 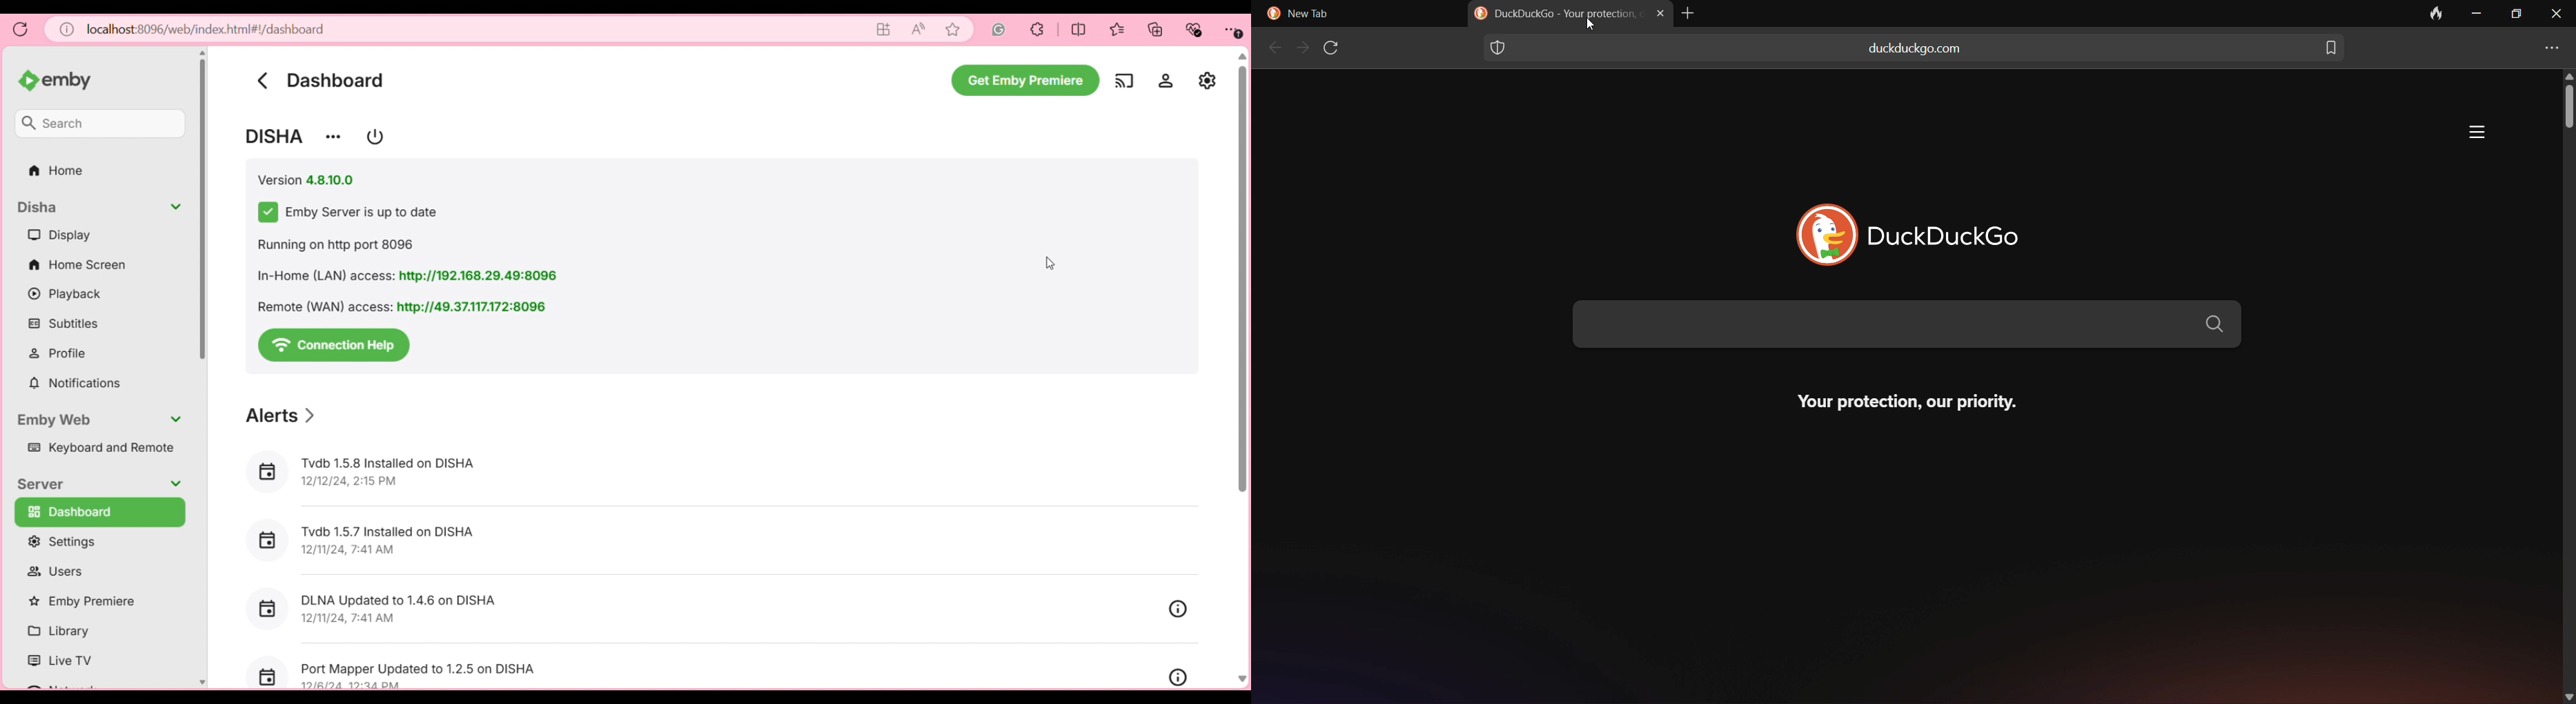 What do you see at coordinates (2568, 694) in the screenshot?
I see `scroll down` at bounding box center [2568, 694].